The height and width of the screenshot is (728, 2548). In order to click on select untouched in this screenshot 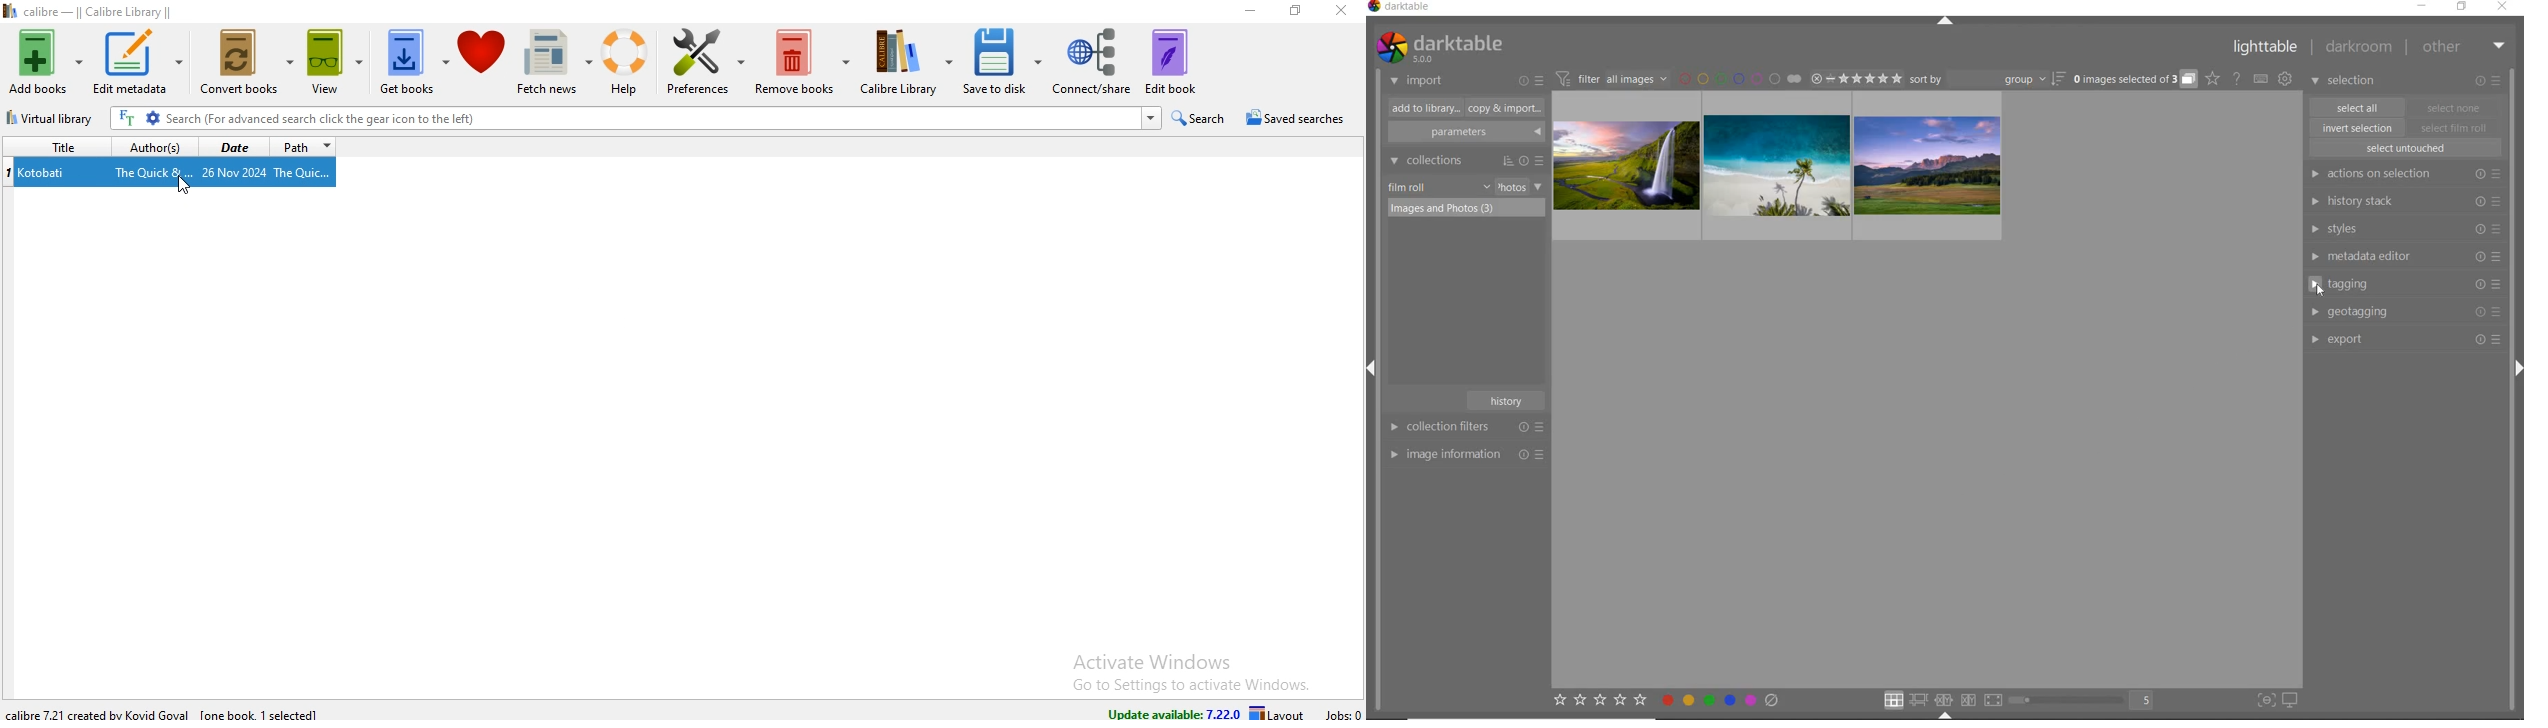, I will do `click(2405, 148)`.